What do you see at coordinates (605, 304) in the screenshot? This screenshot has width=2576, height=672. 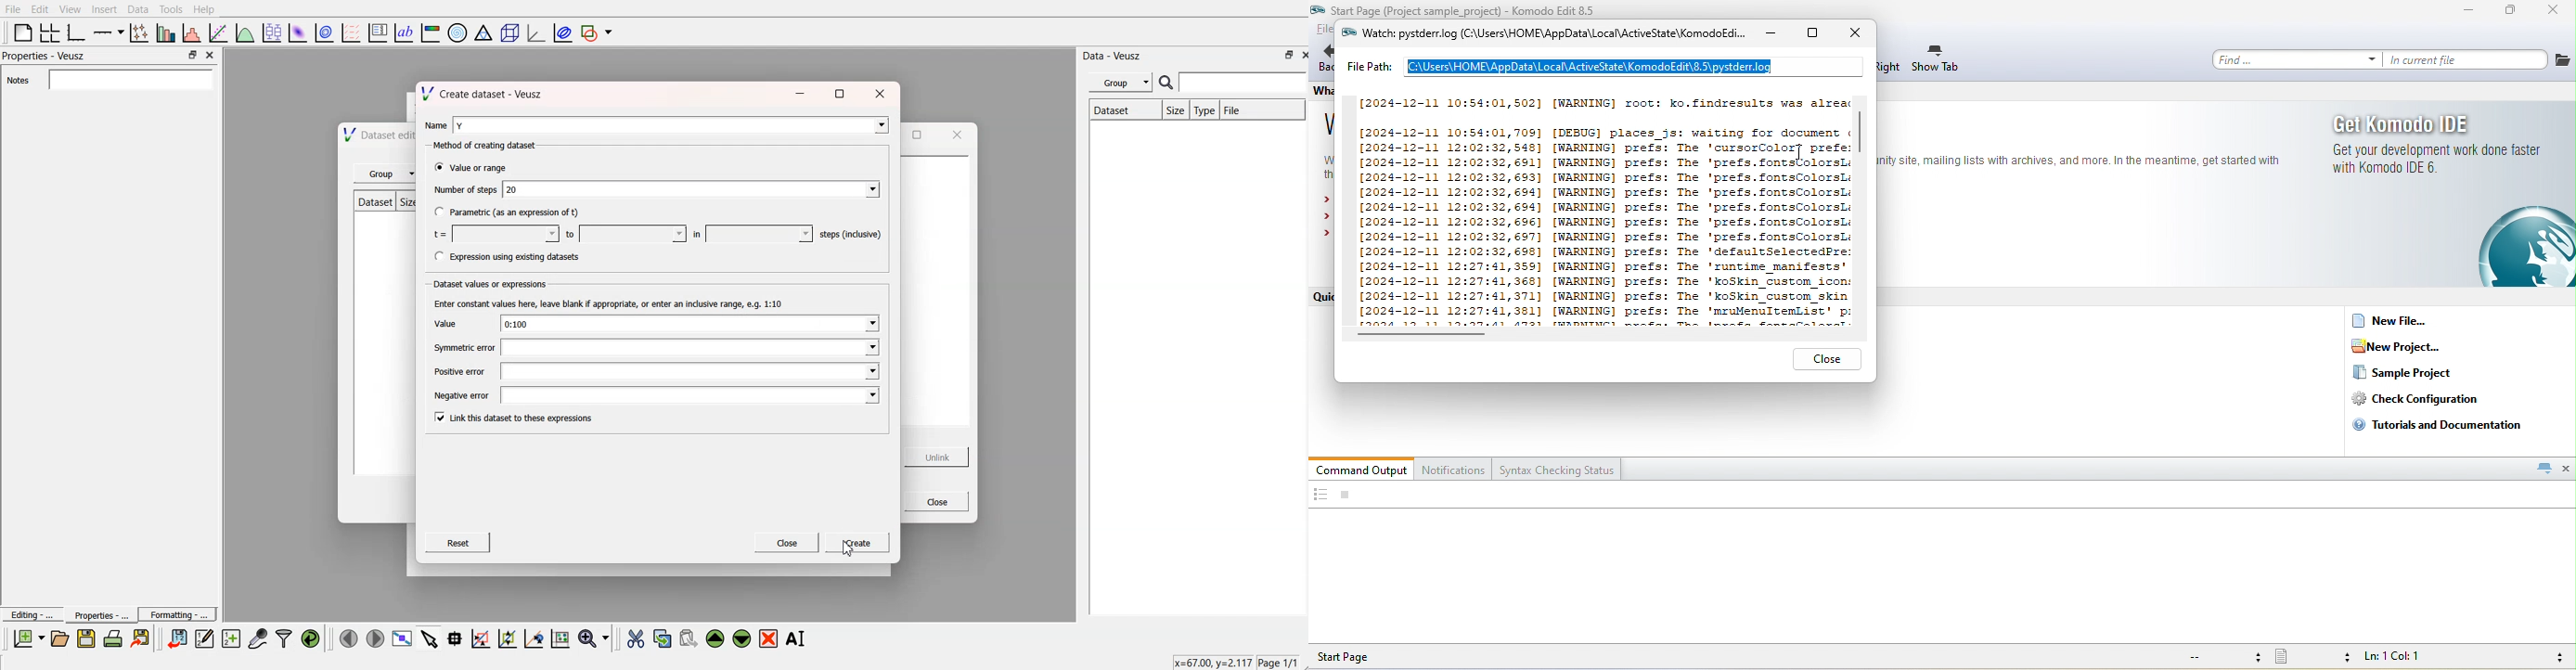 I see `Enter constant values here, leave blank if appropriate, or enter an inclusive range, e.g. 1:10` at bounding box center [605, 304].